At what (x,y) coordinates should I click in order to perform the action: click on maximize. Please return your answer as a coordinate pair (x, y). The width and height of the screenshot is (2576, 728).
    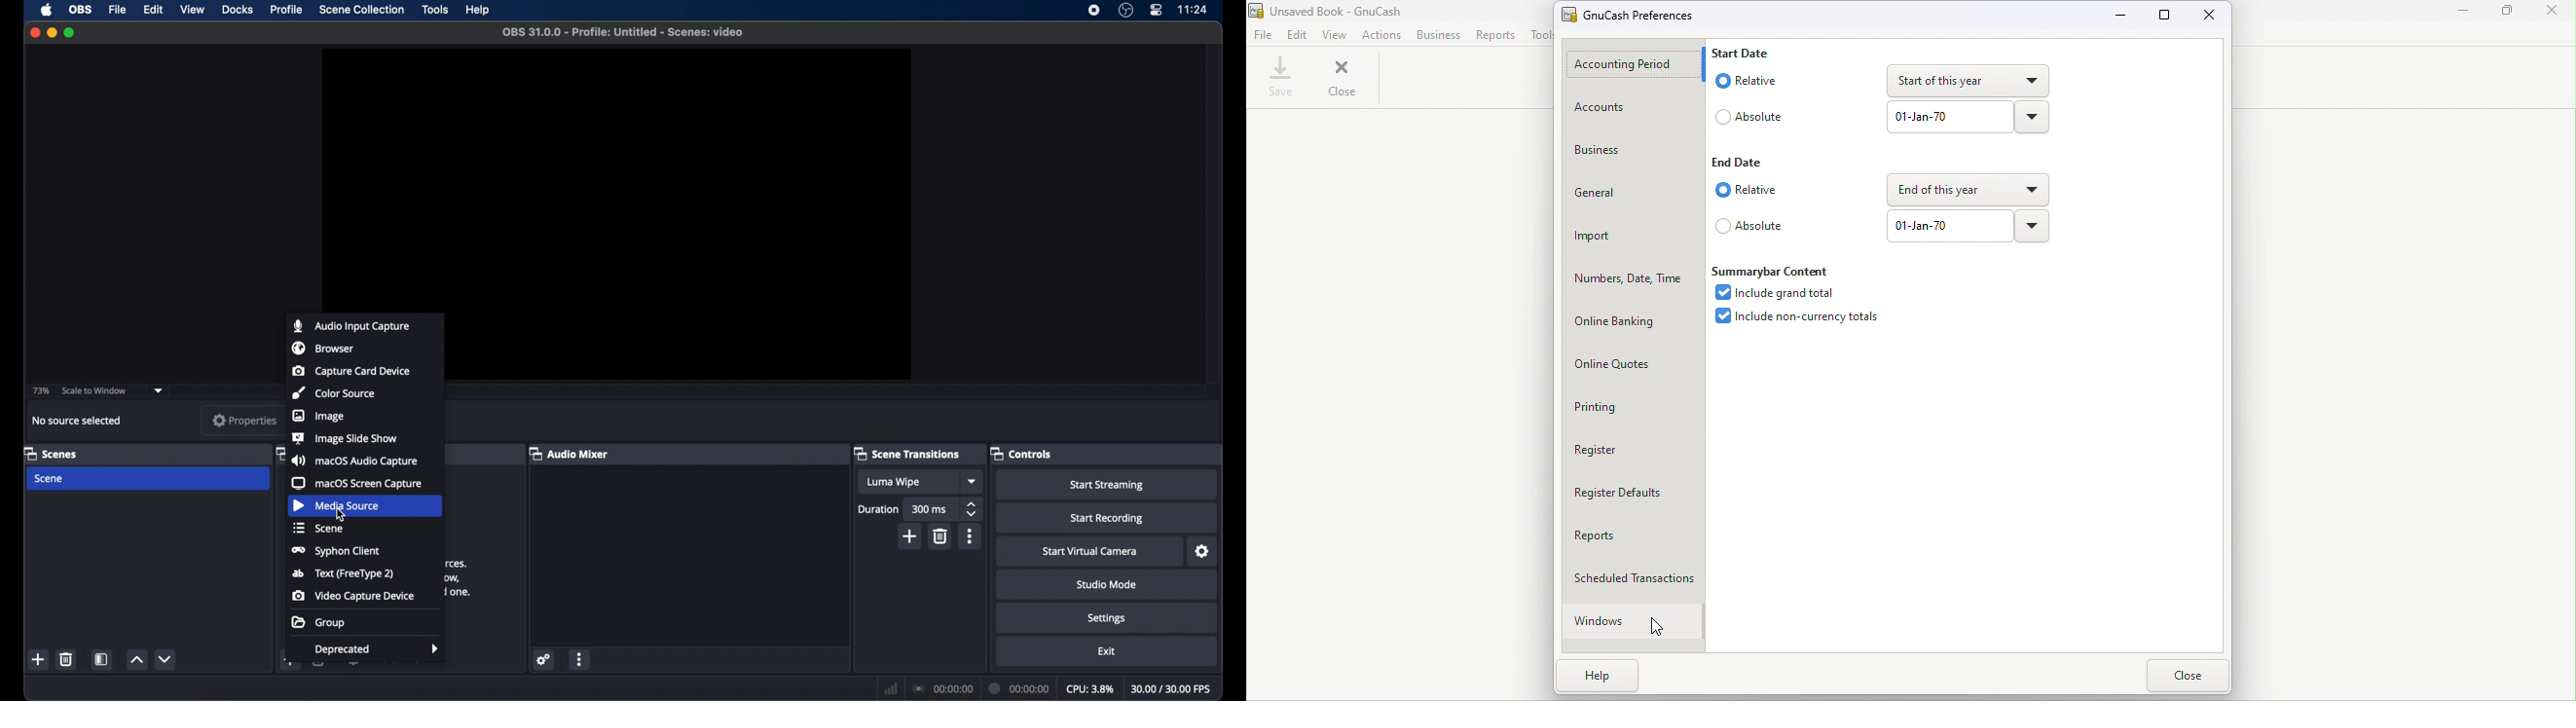
    Looking at the image, I should click on (70, 32).